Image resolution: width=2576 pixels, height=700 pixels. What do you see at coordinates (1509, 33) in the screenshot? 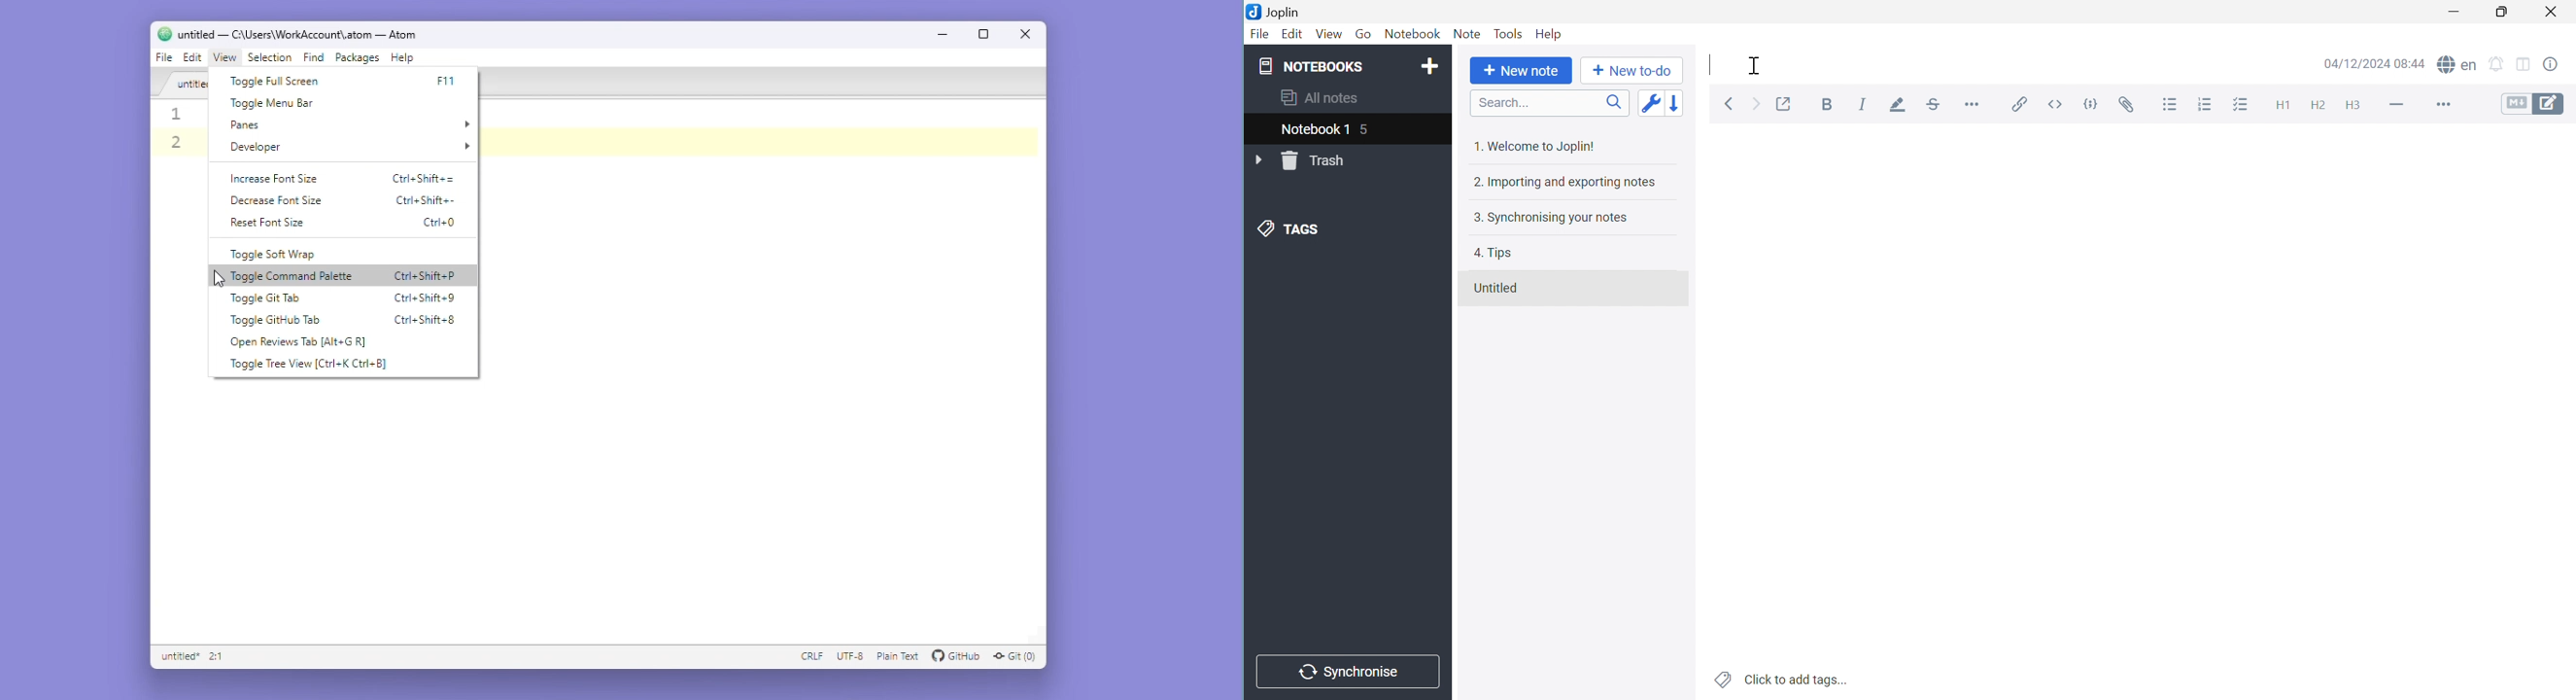
I see `Tools` at bounding box center [1509, 33].